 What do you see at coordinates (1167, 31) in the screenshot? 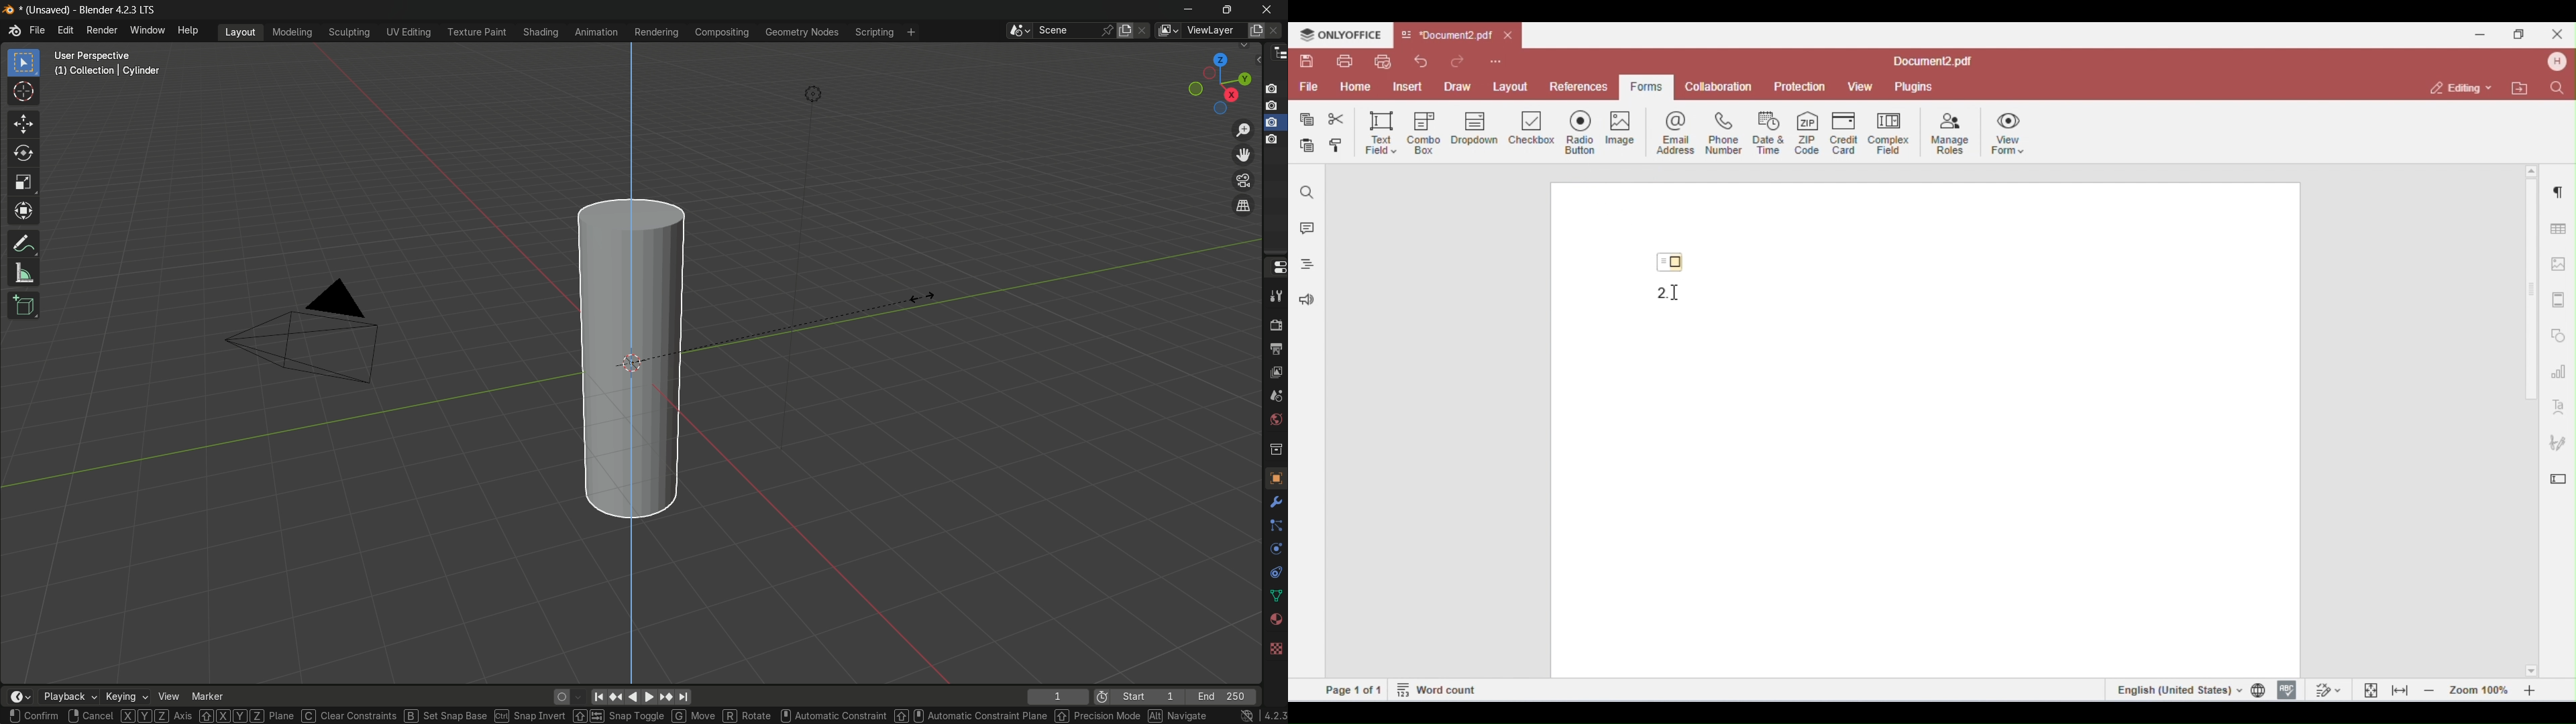
I see `views` at bounding box center [1167, 31].